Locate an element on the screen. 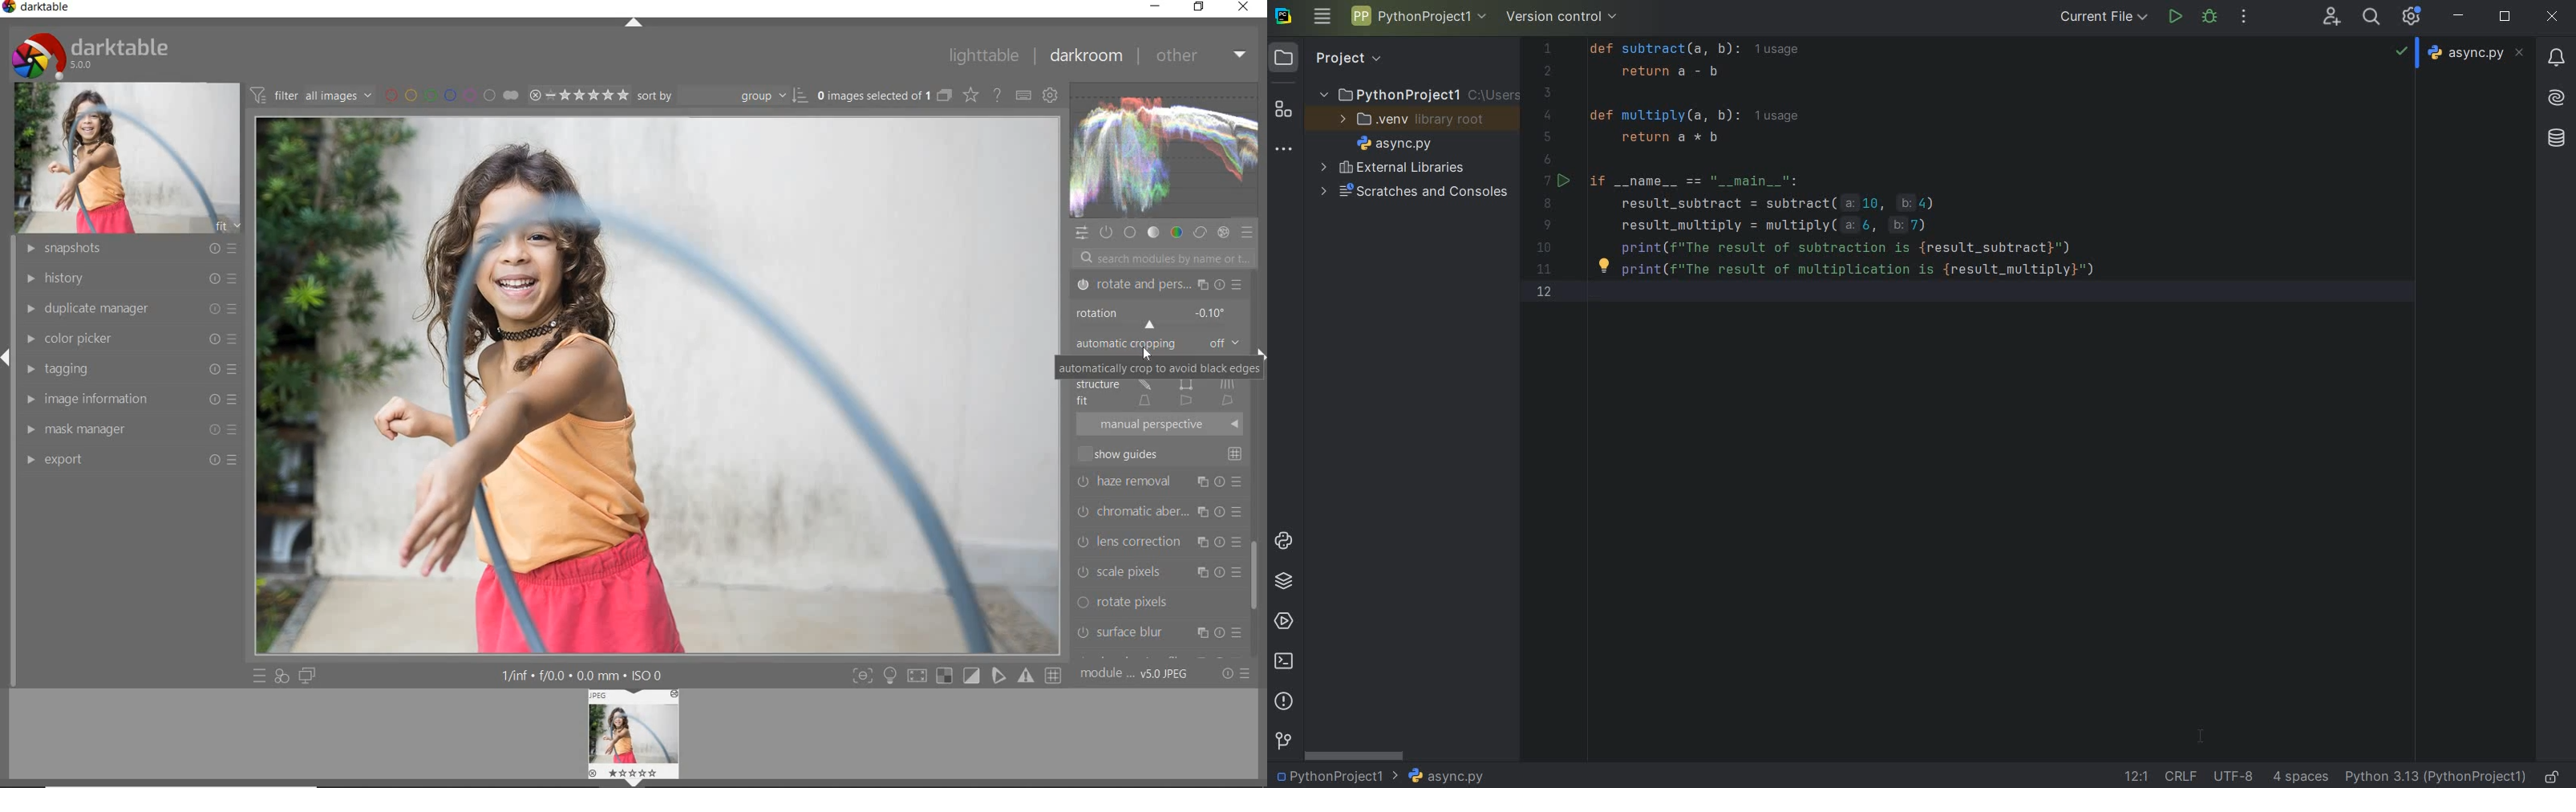 Image resolution: width=2576 pixels, height=812 pixels. system logo & name is located at coordinates (94, 55).